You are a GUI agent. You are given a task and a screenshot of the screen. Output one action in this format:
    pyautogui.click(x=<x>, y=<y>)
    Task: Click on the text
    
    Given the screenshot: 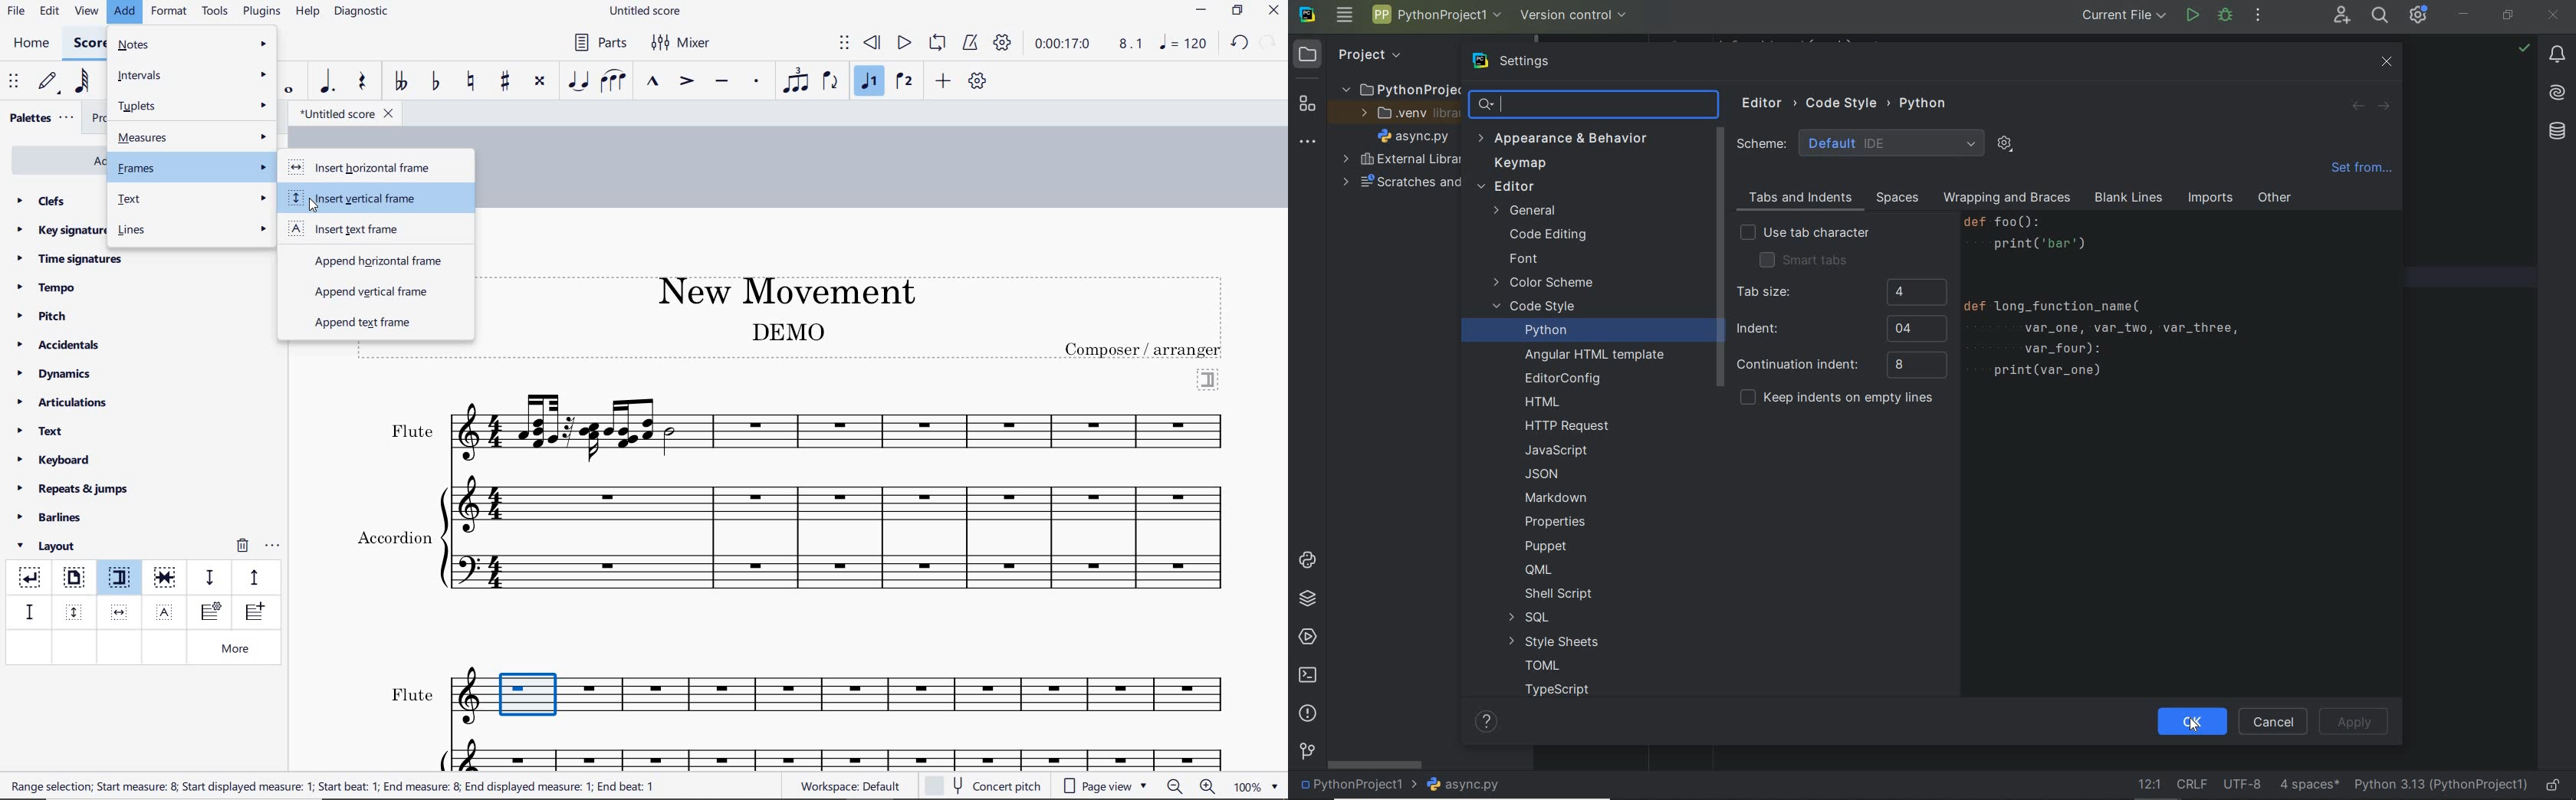 What is the action you would take?
    pyautogui.click(x=411, y=431)
    